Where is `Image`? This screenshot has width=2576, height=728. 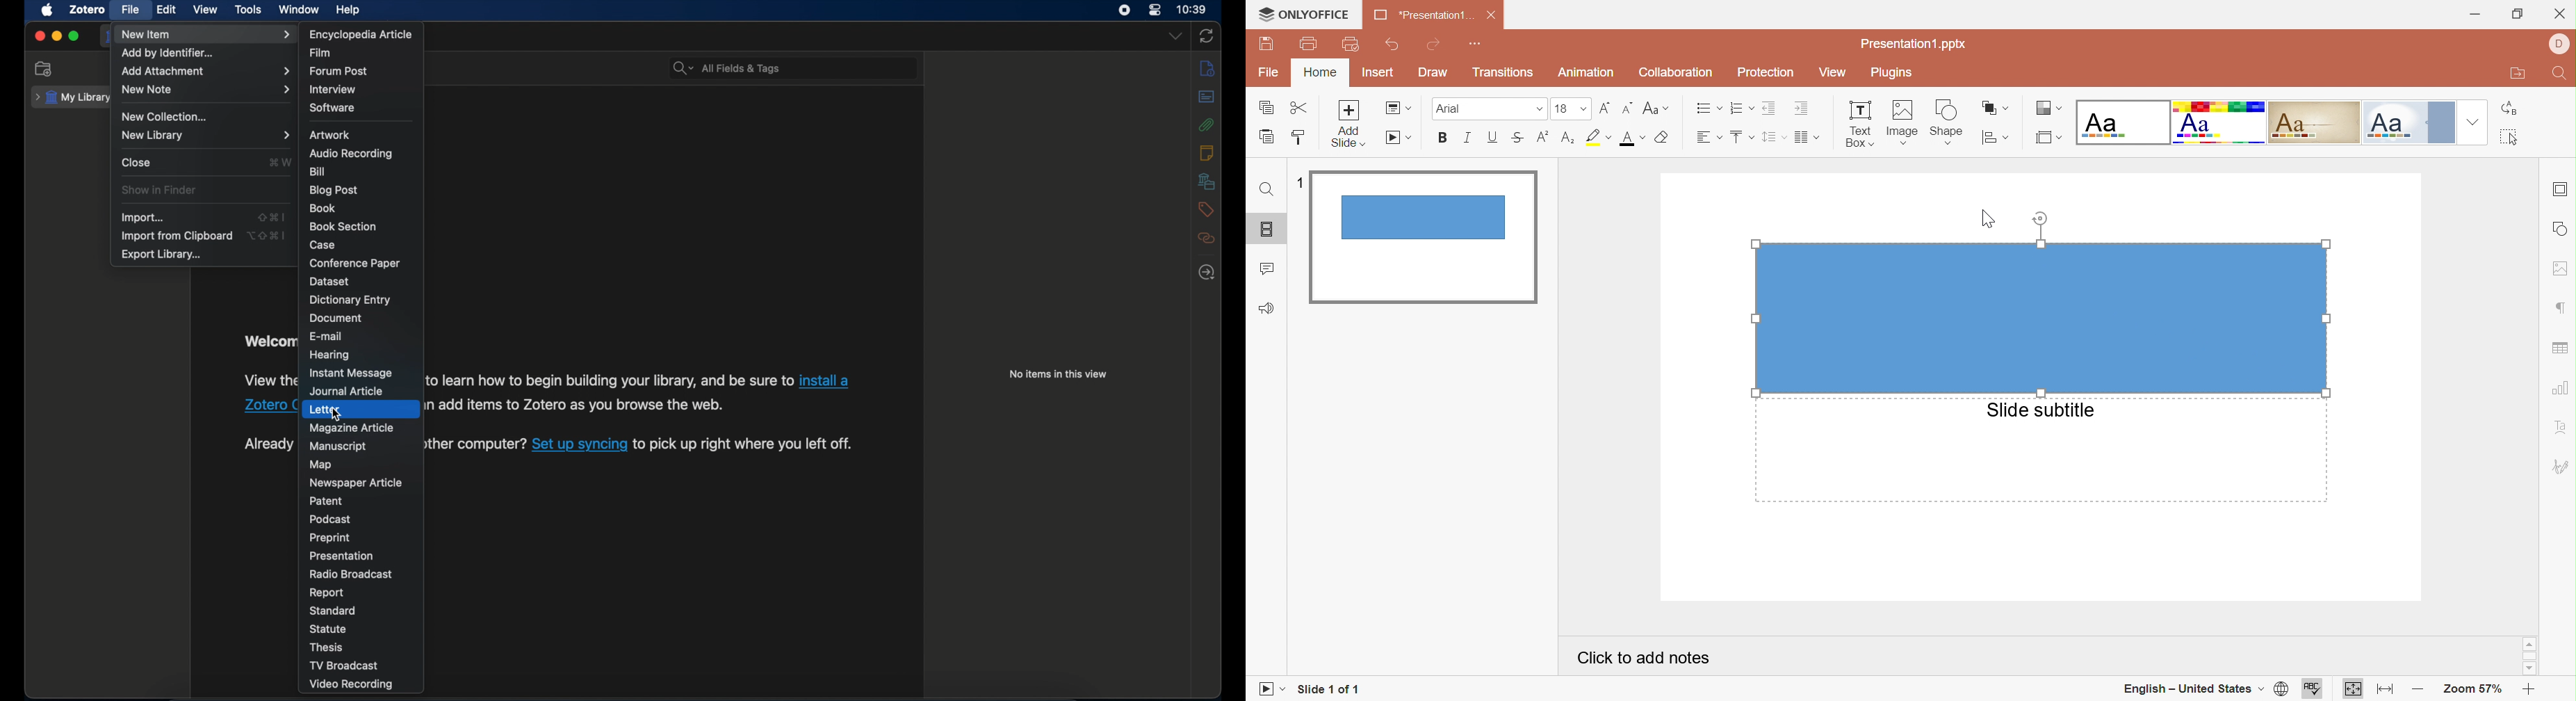 Image is located at coordinates (1902, 124).